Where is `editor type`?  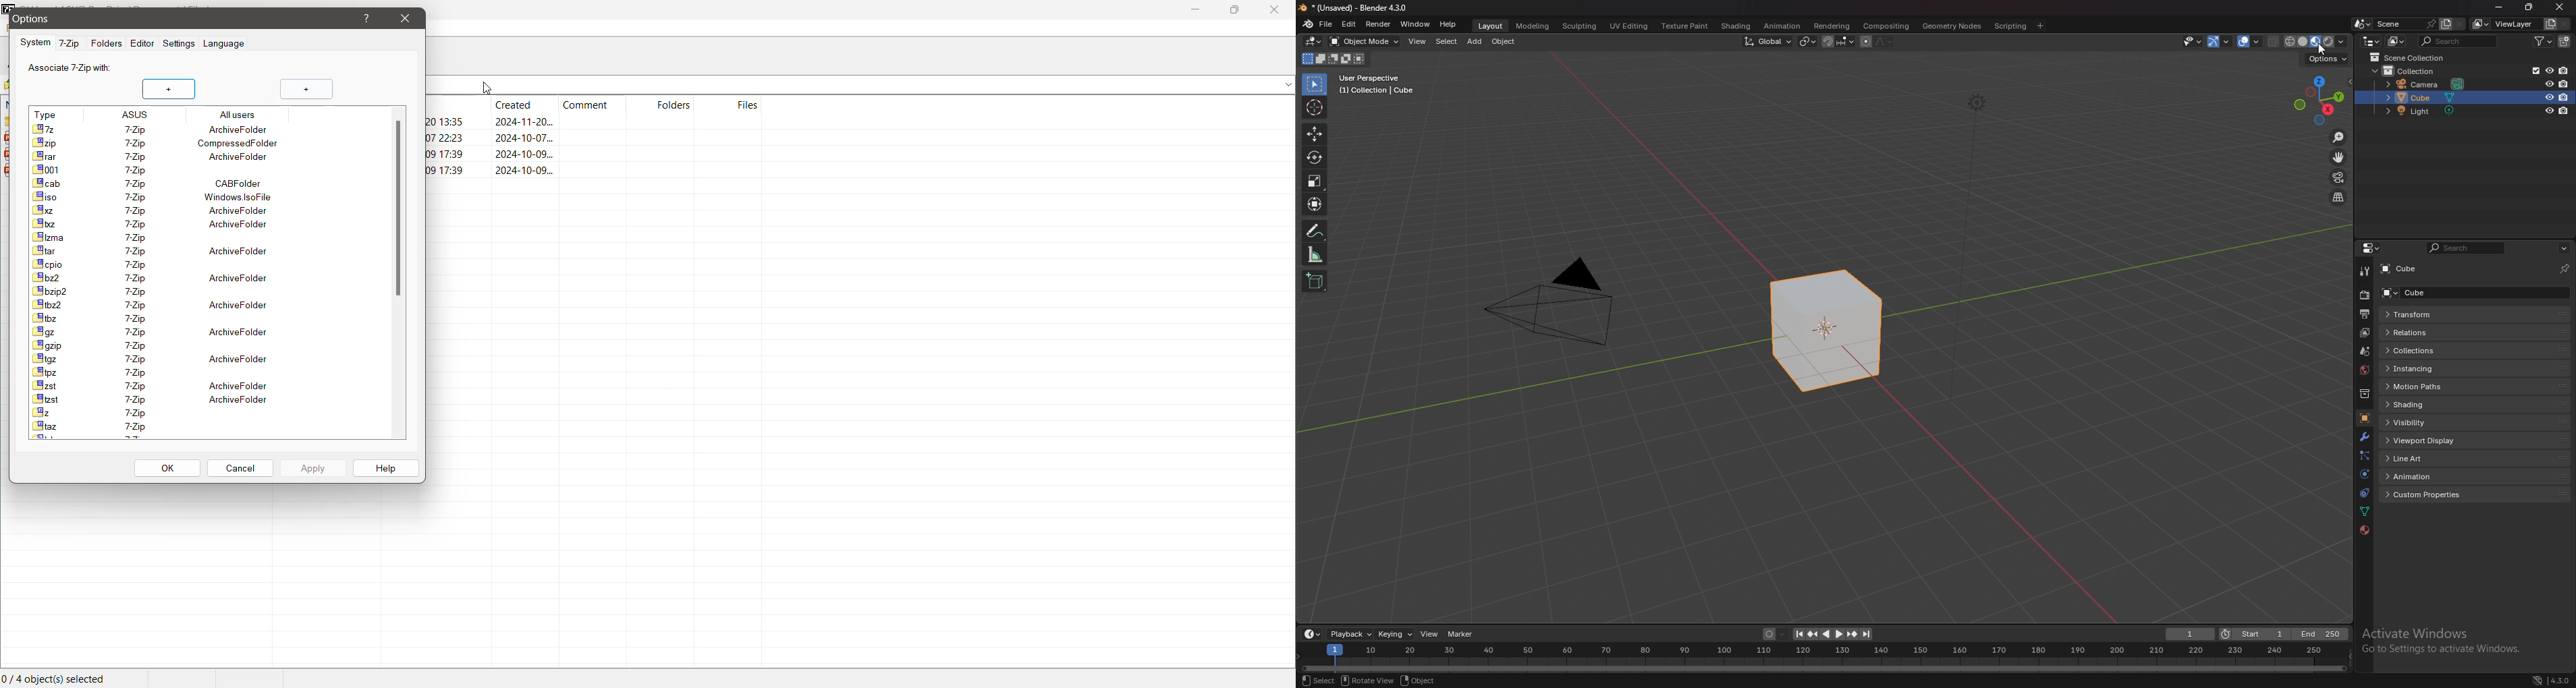
editor type is located at coordinates (1312, 42).